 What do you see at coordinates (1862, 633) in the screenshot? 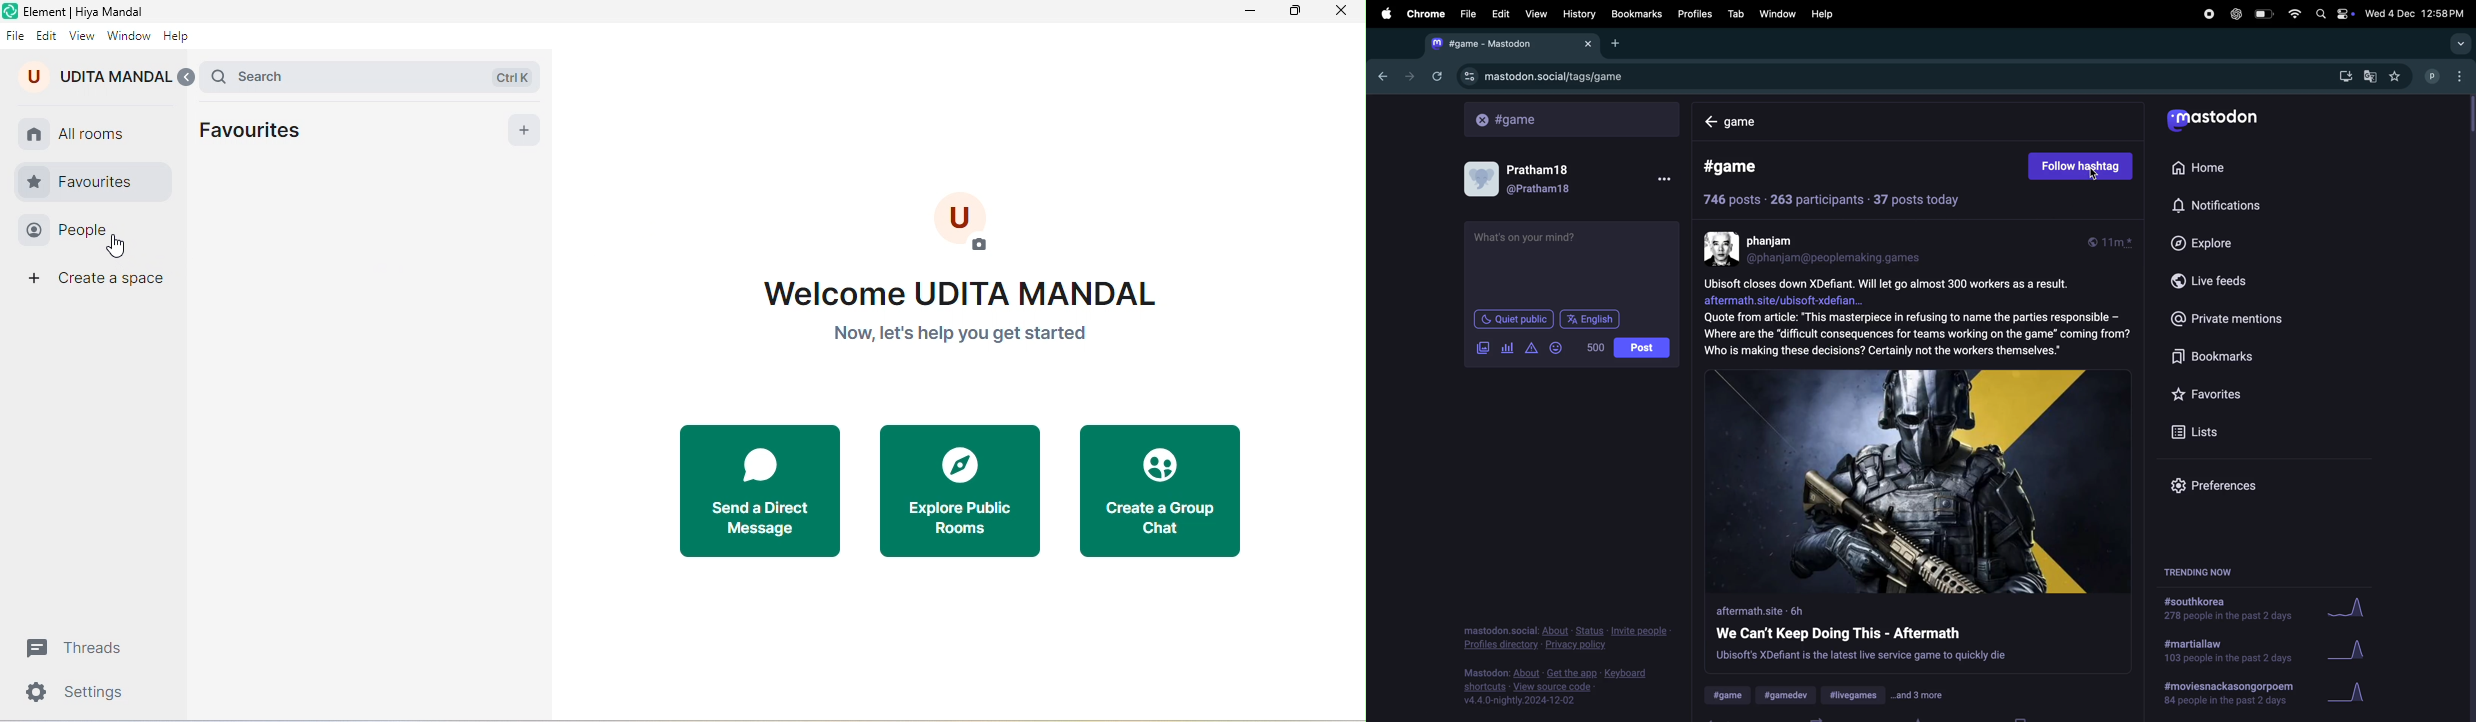
I see `we cant keep doing ` at bounding box center [1862, 633].